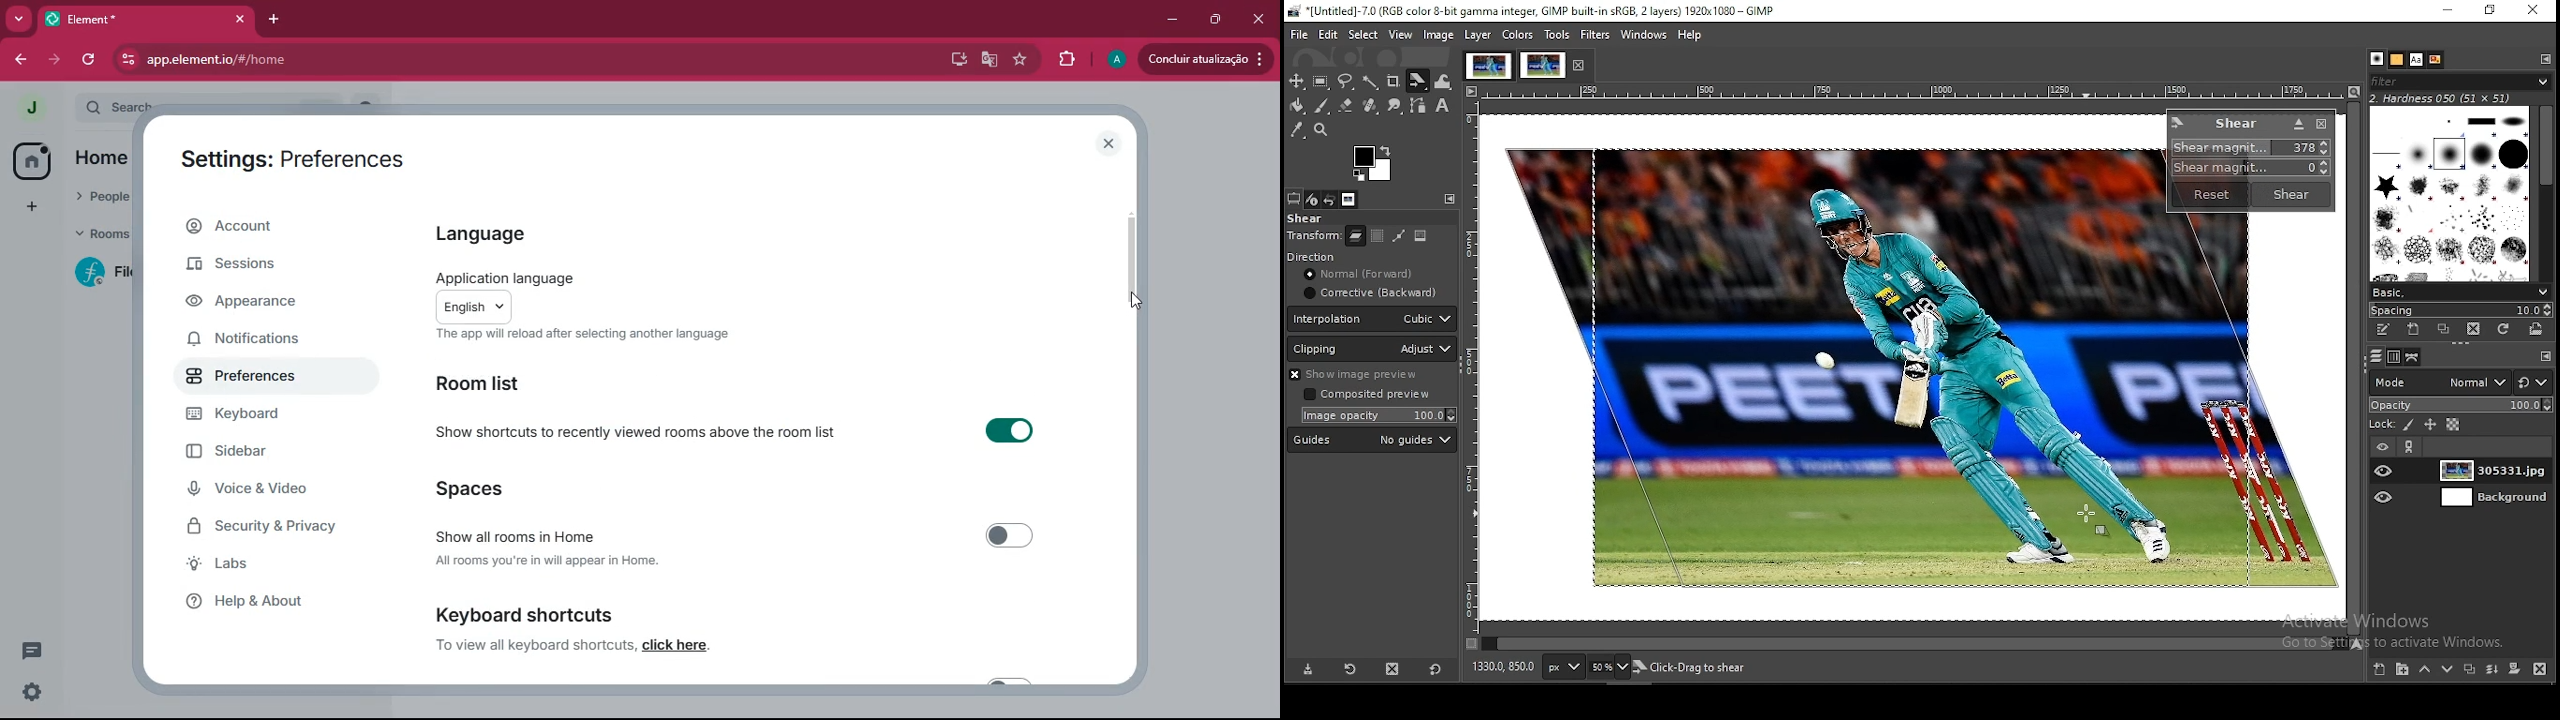  Describe the element at coordinates (1418, 80) in the screenshot. I see `shear tool` at that location.